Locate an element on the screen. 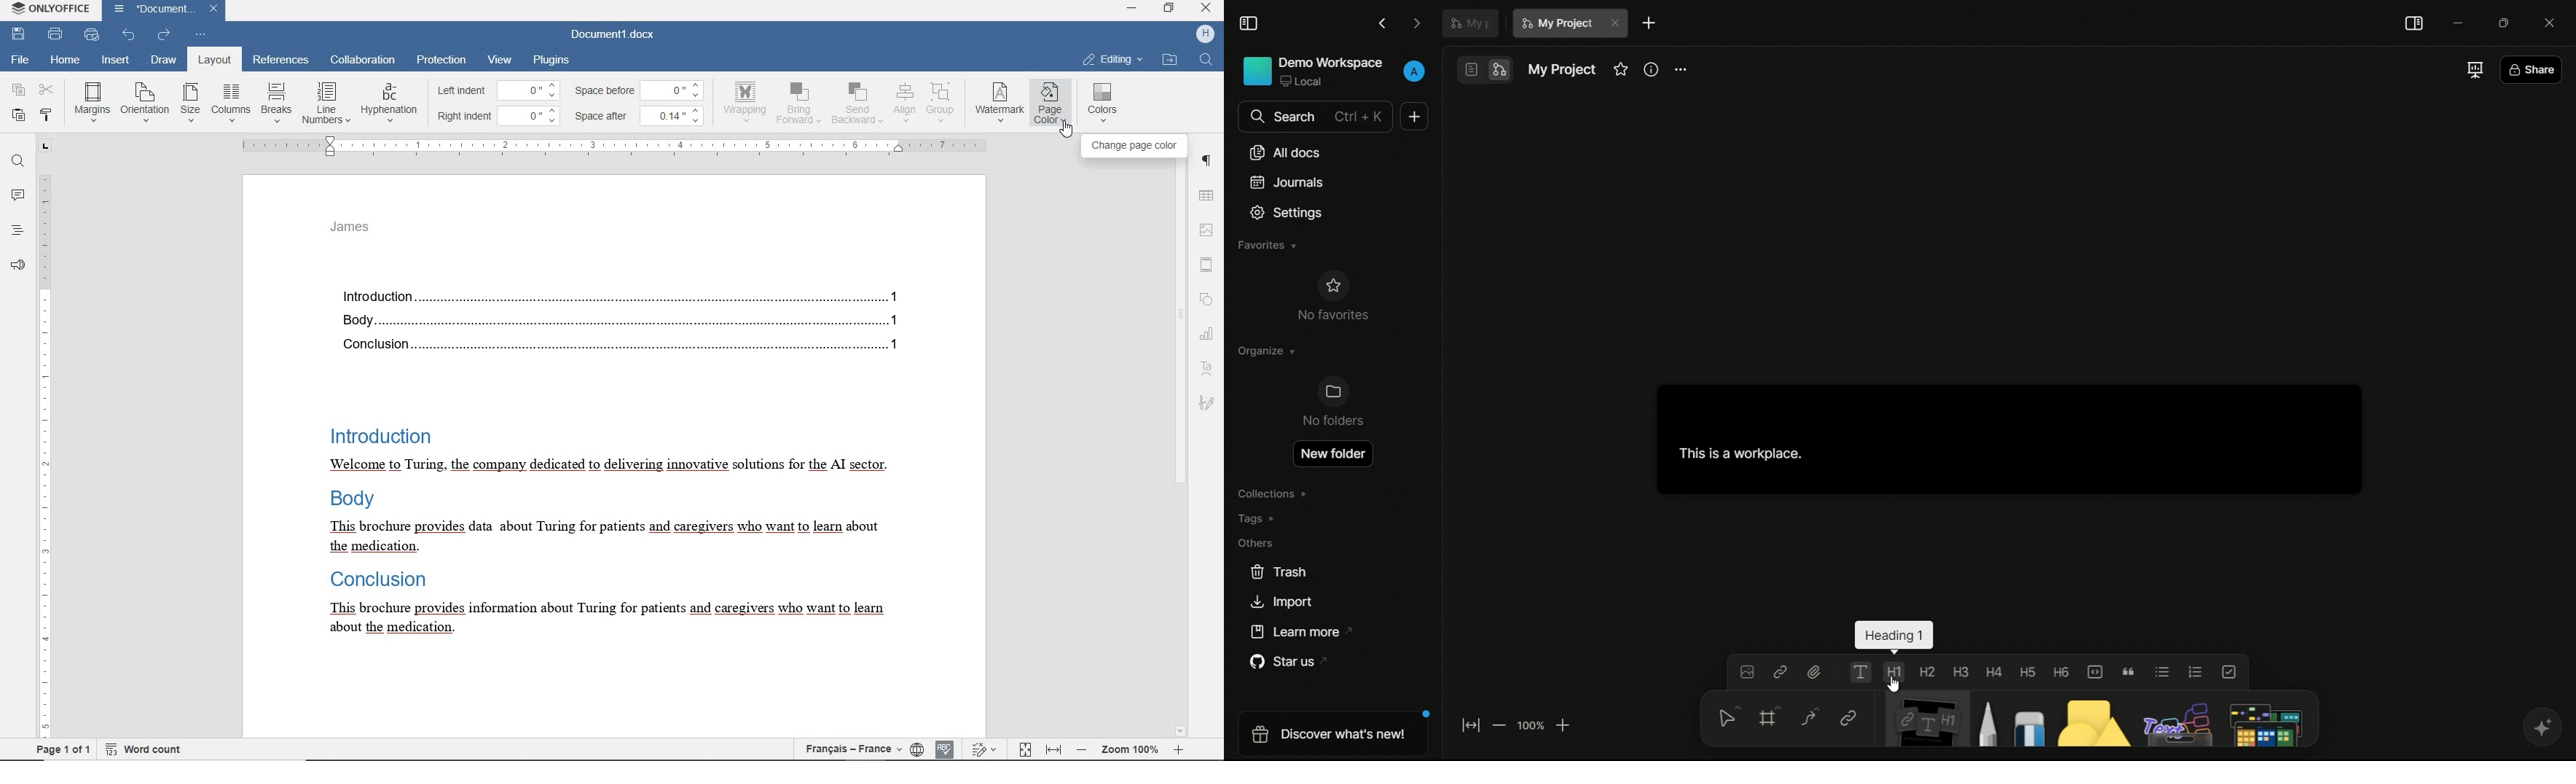 This screenshot has width=2576, height=784. heading 4 is located at coordinates (1994, 672).